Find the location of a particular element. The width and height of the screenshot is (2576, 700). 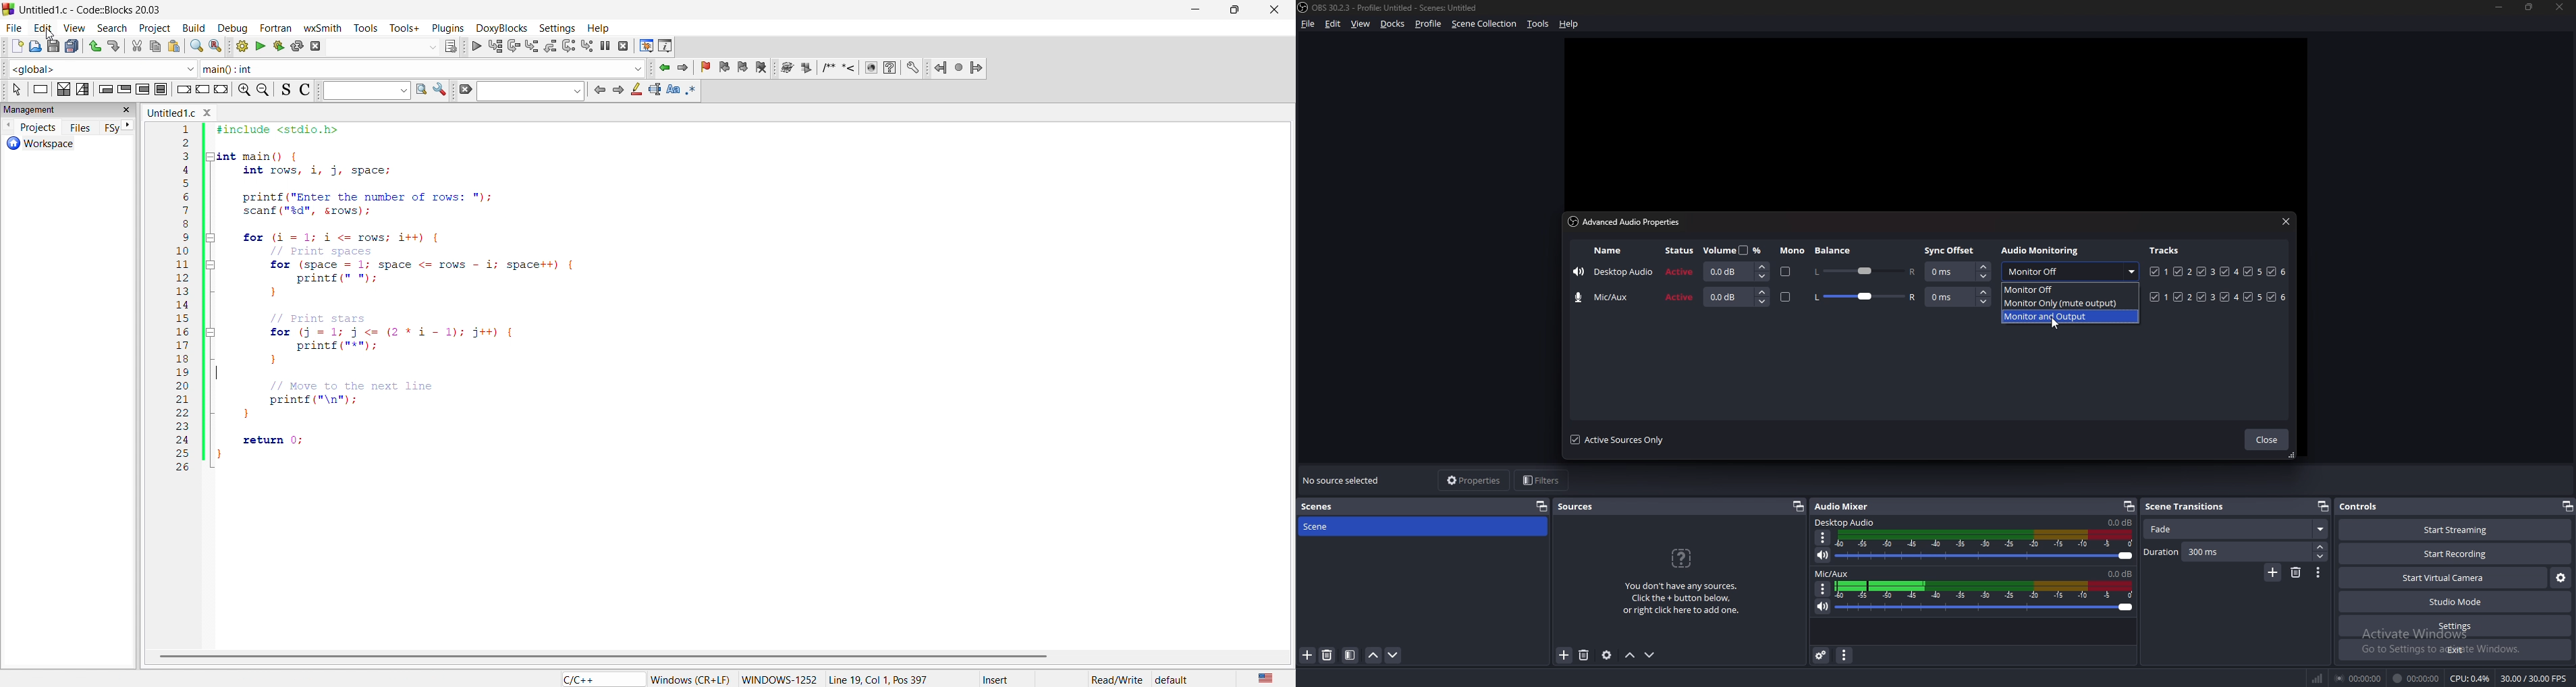

delete scene is located at coordinates (1328, 656).